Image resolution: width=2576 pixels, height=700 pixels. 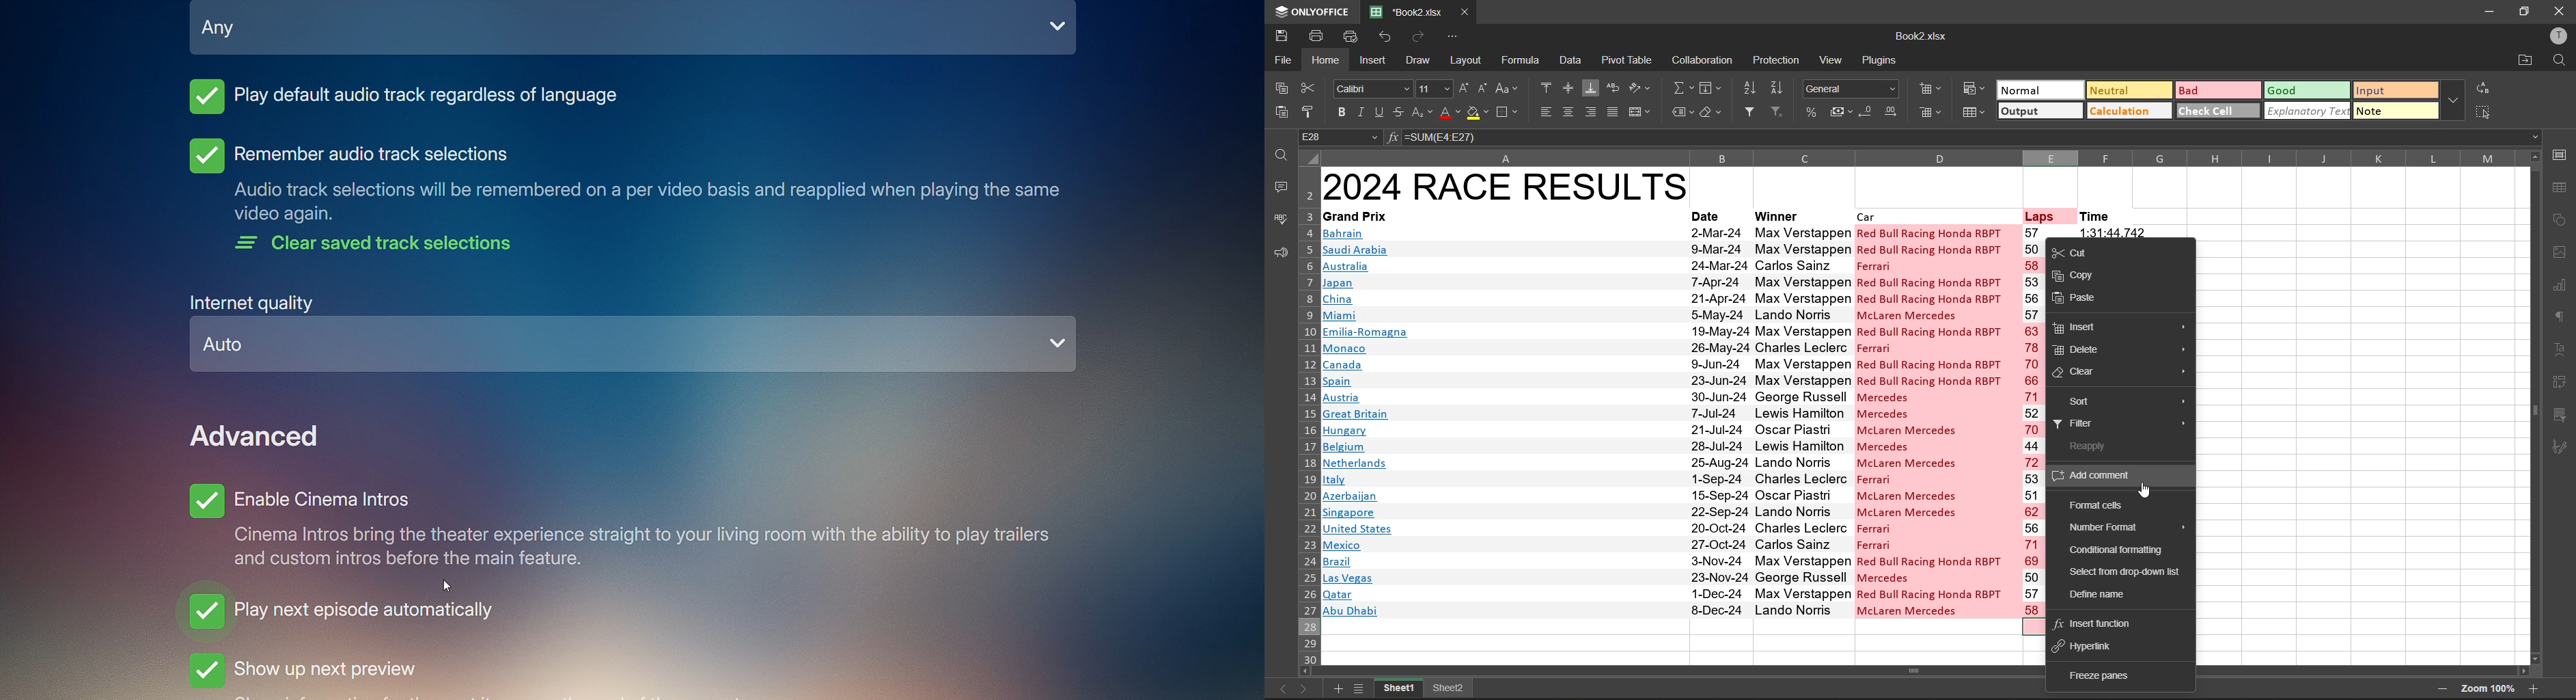 I want to click on filename, so click(x=1405, y=10).